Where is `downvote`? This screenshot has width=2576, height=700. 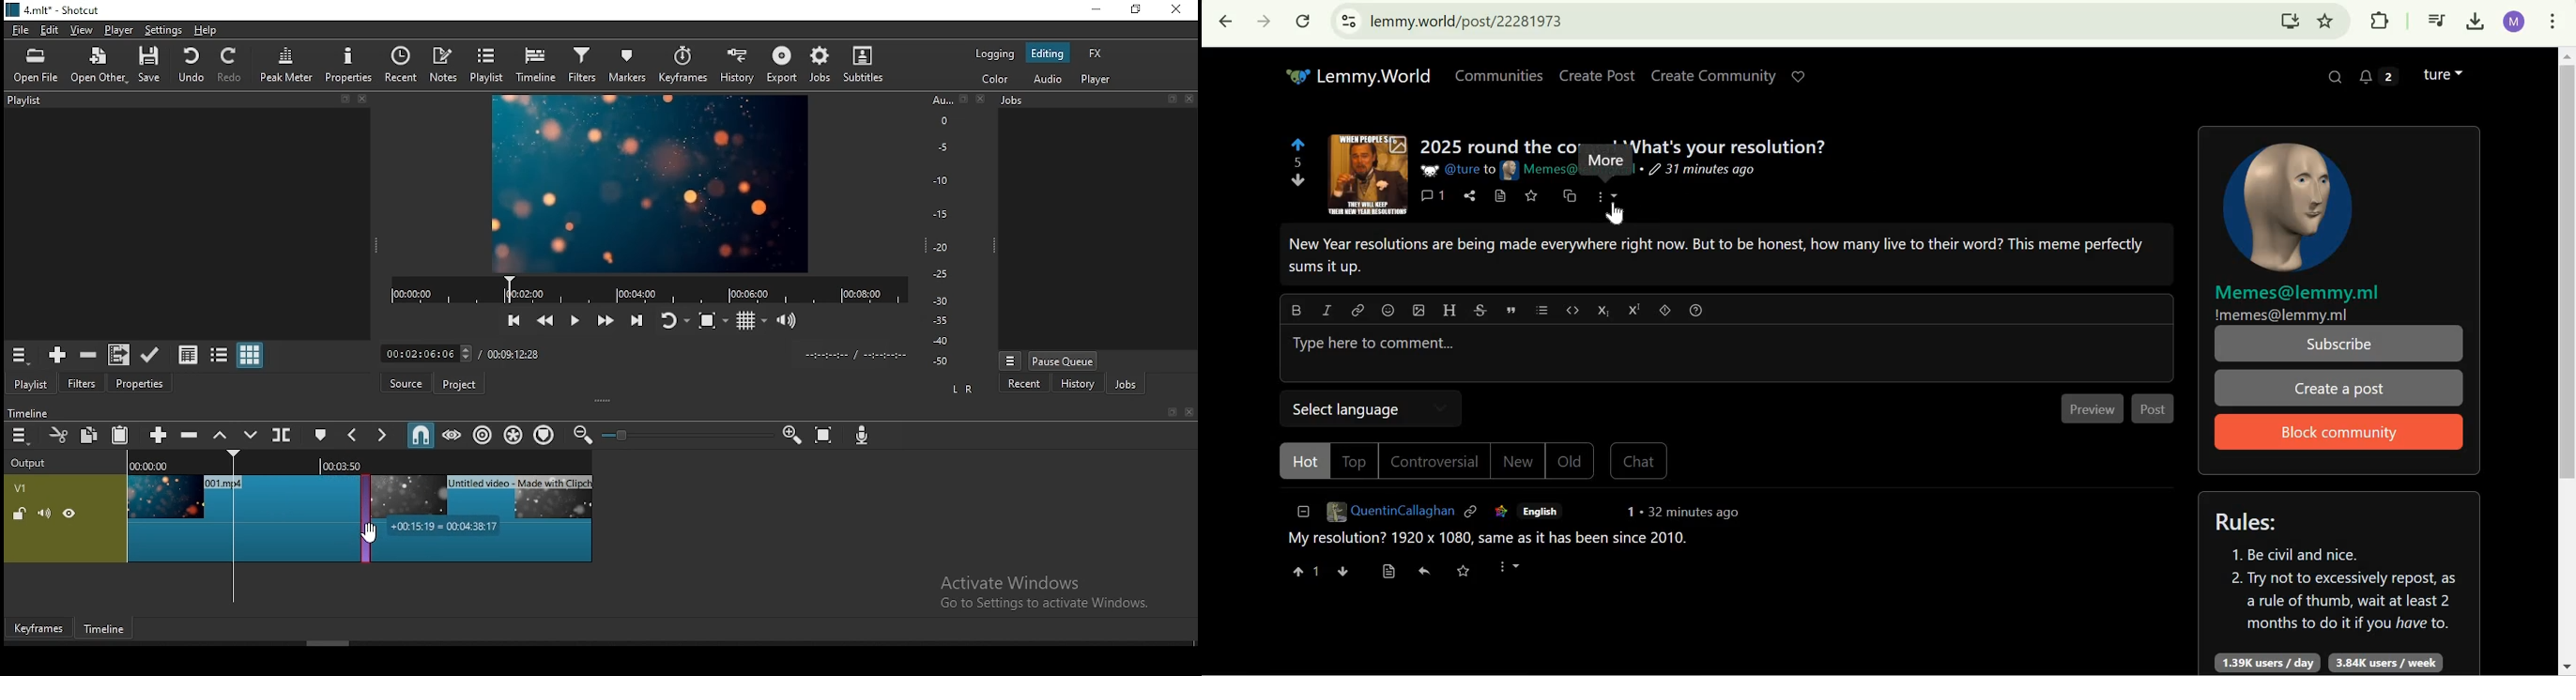 downvote is located at coordinates (1300, 180).